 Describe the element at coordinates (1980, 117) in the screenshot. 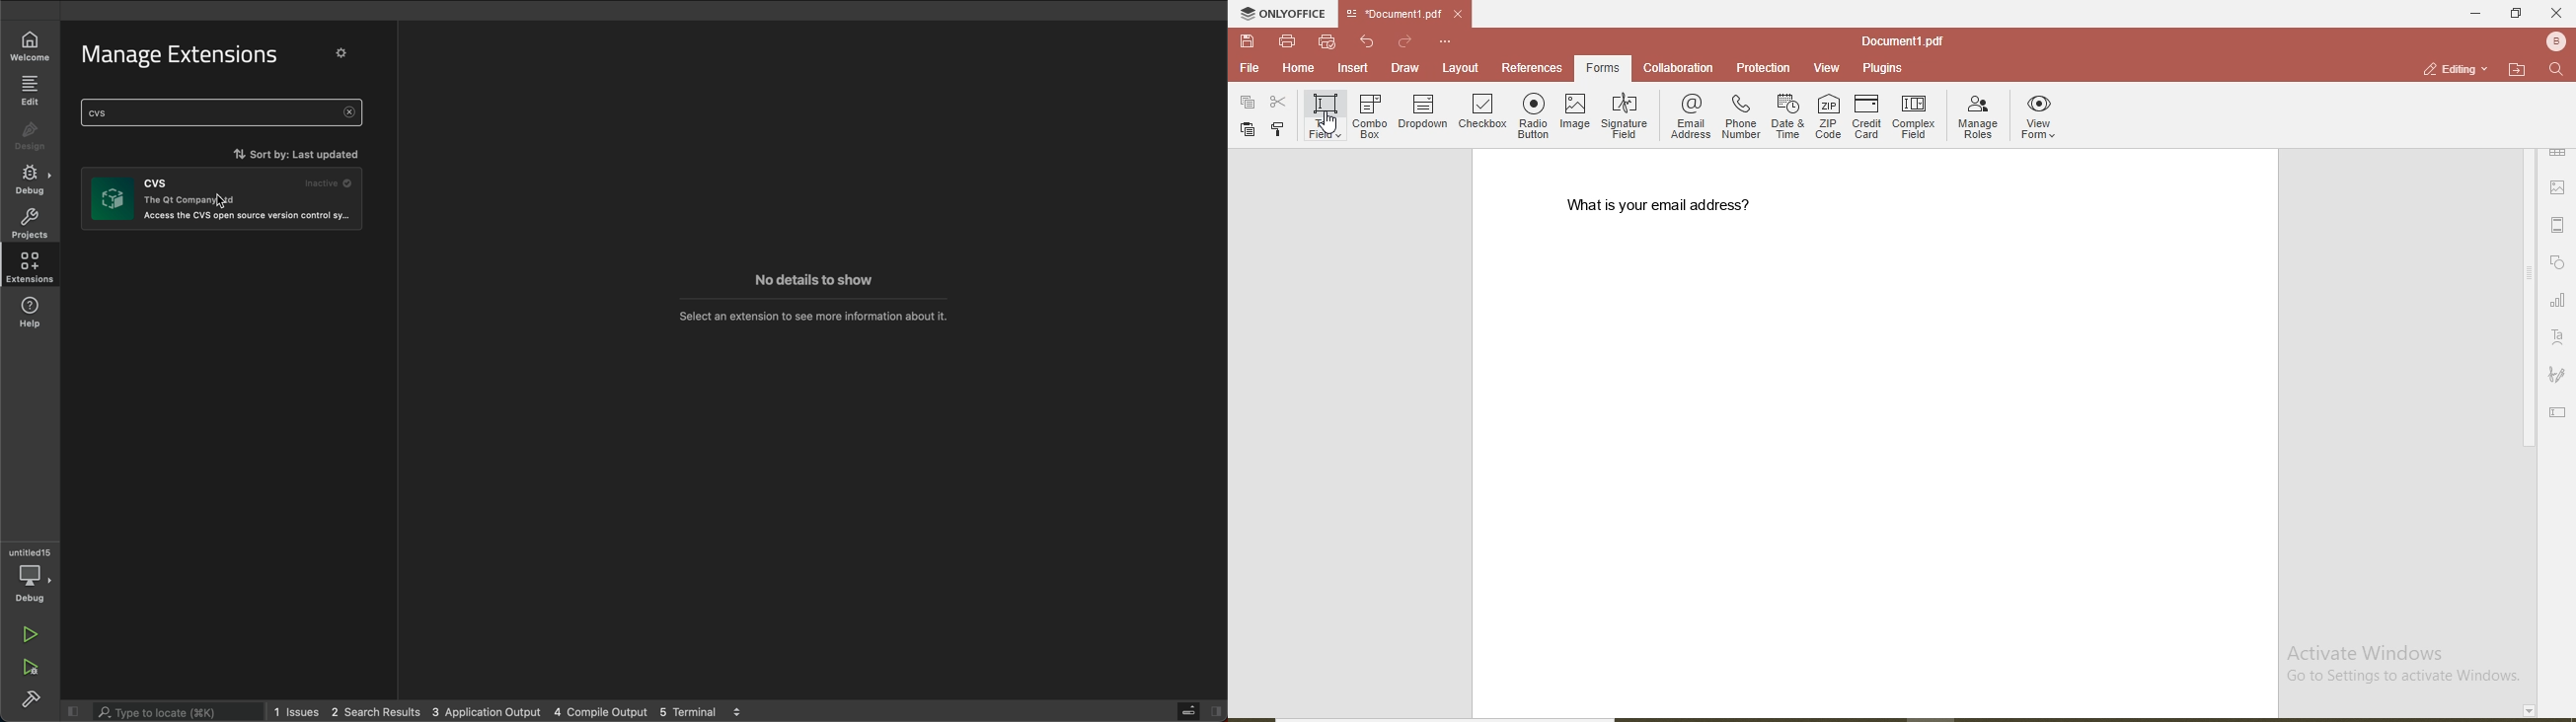

I see `manage roles` at that location.